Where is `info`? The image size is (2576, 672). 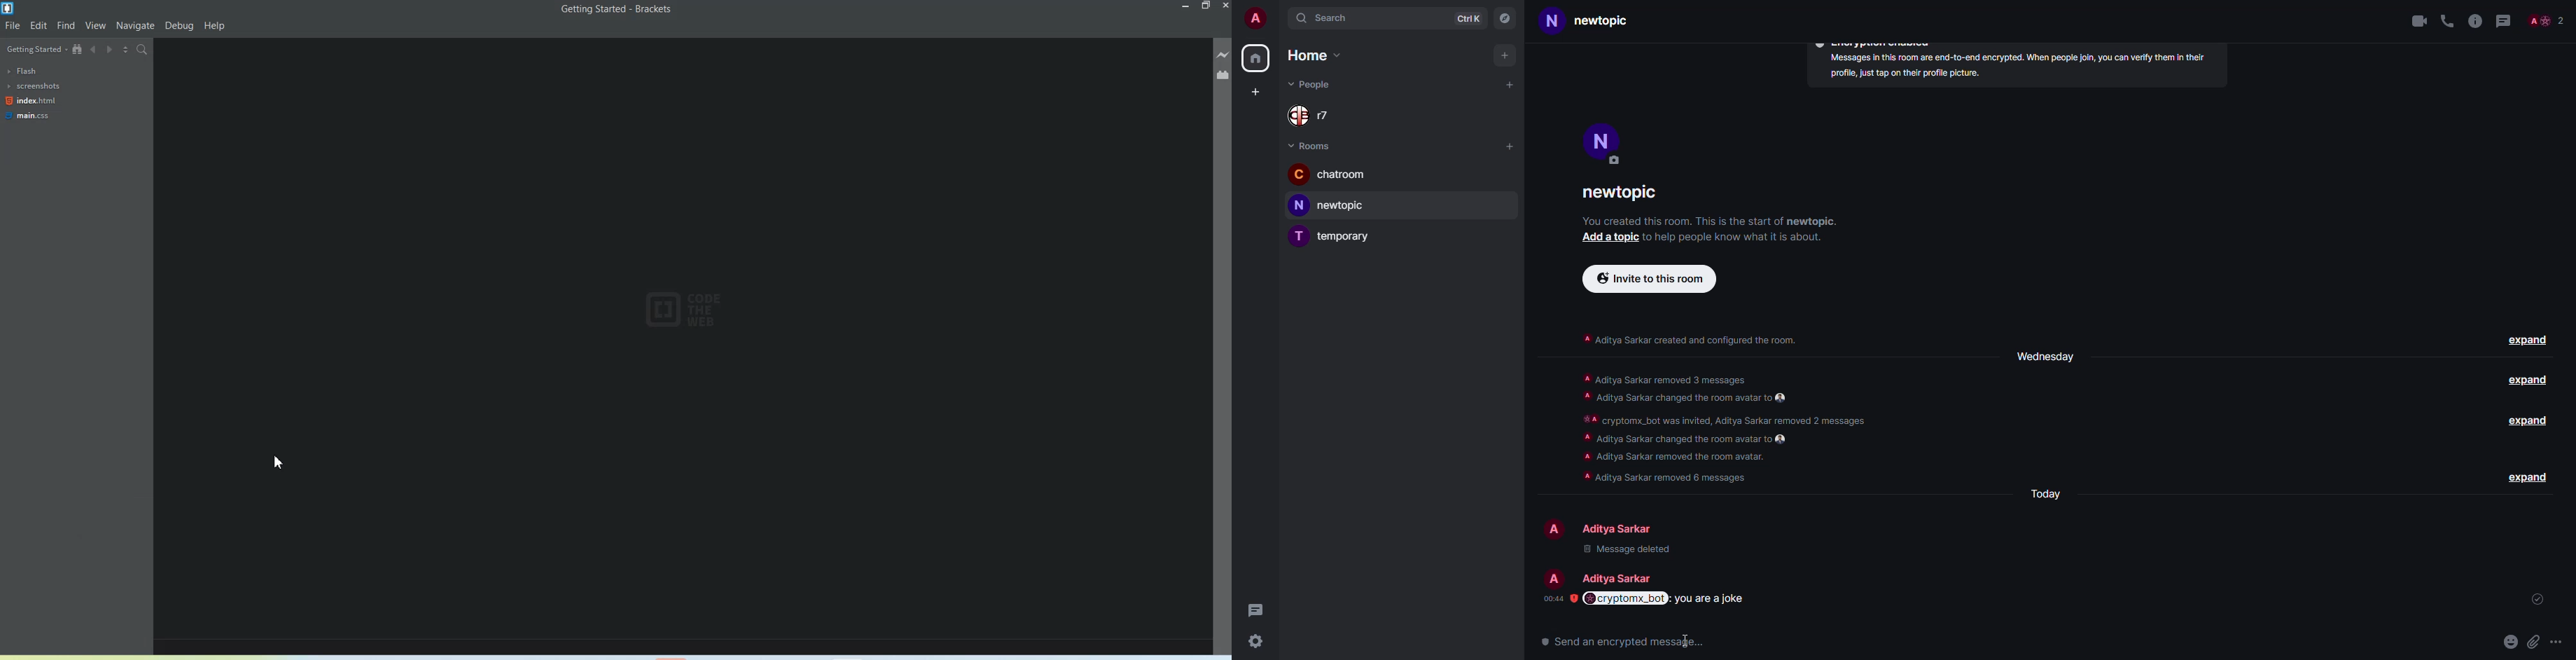
info is located at coordinates (1691, 342).